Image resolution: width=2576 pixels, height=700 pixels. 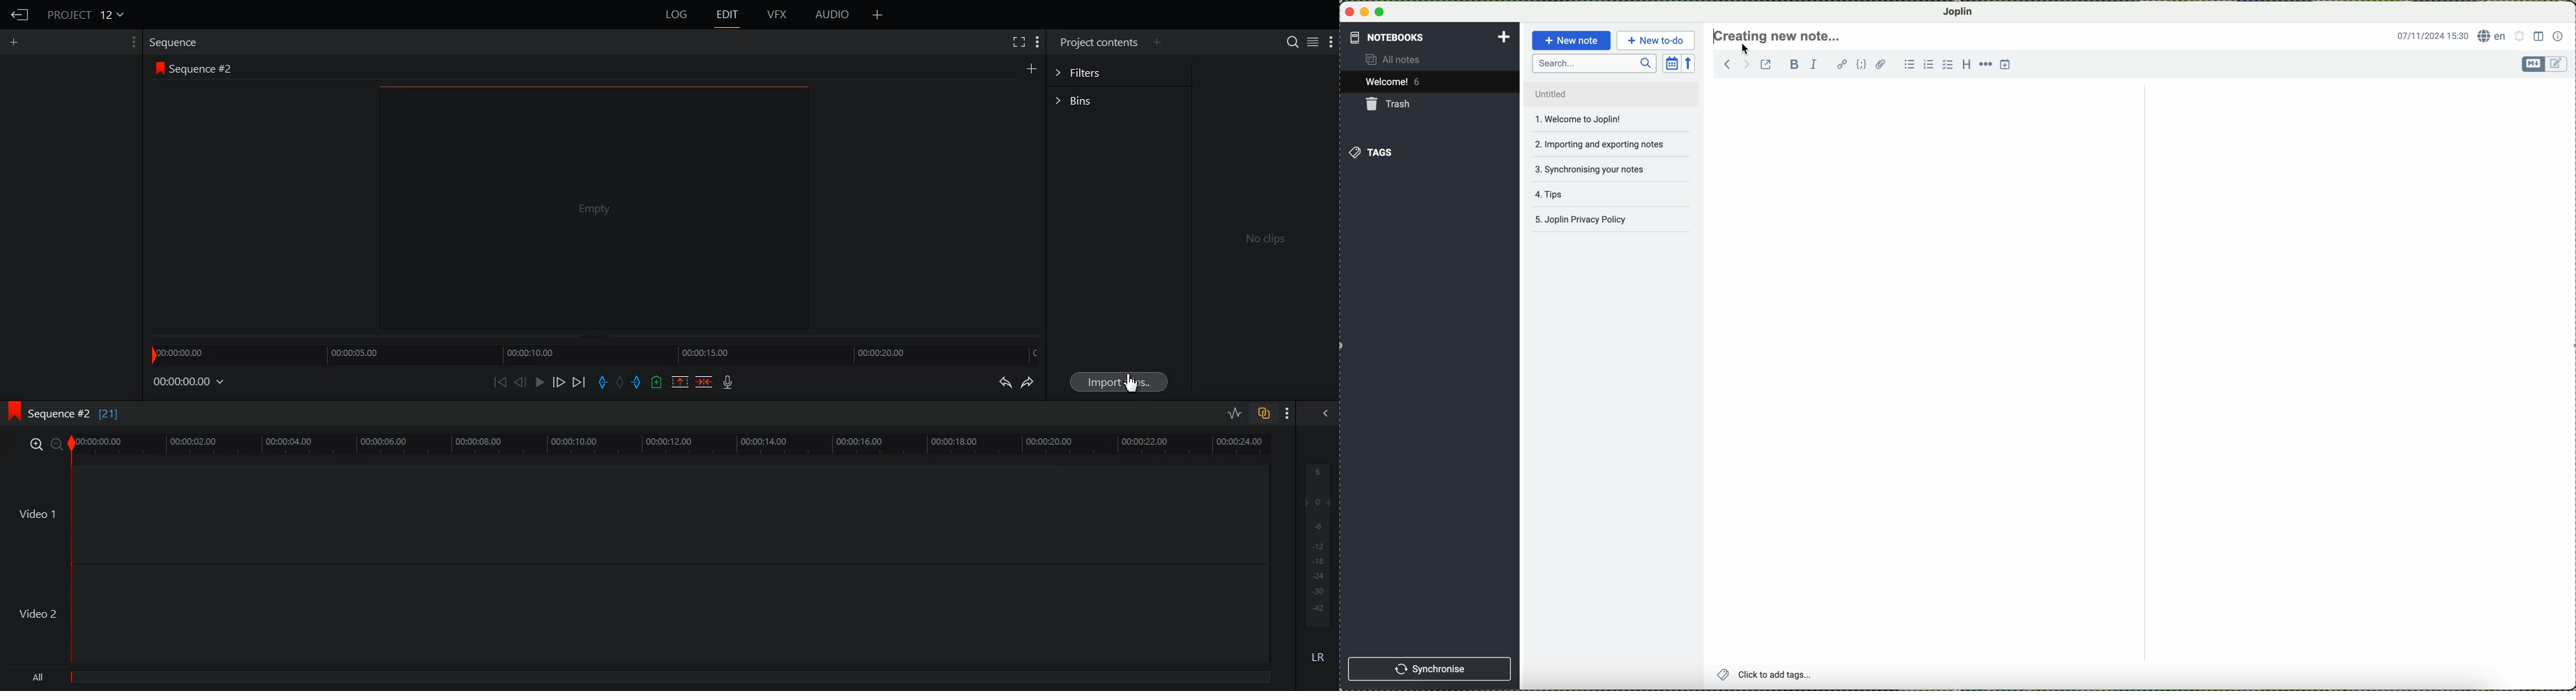 I want to click on synchronising your notes, so click(x=1597, y=169).